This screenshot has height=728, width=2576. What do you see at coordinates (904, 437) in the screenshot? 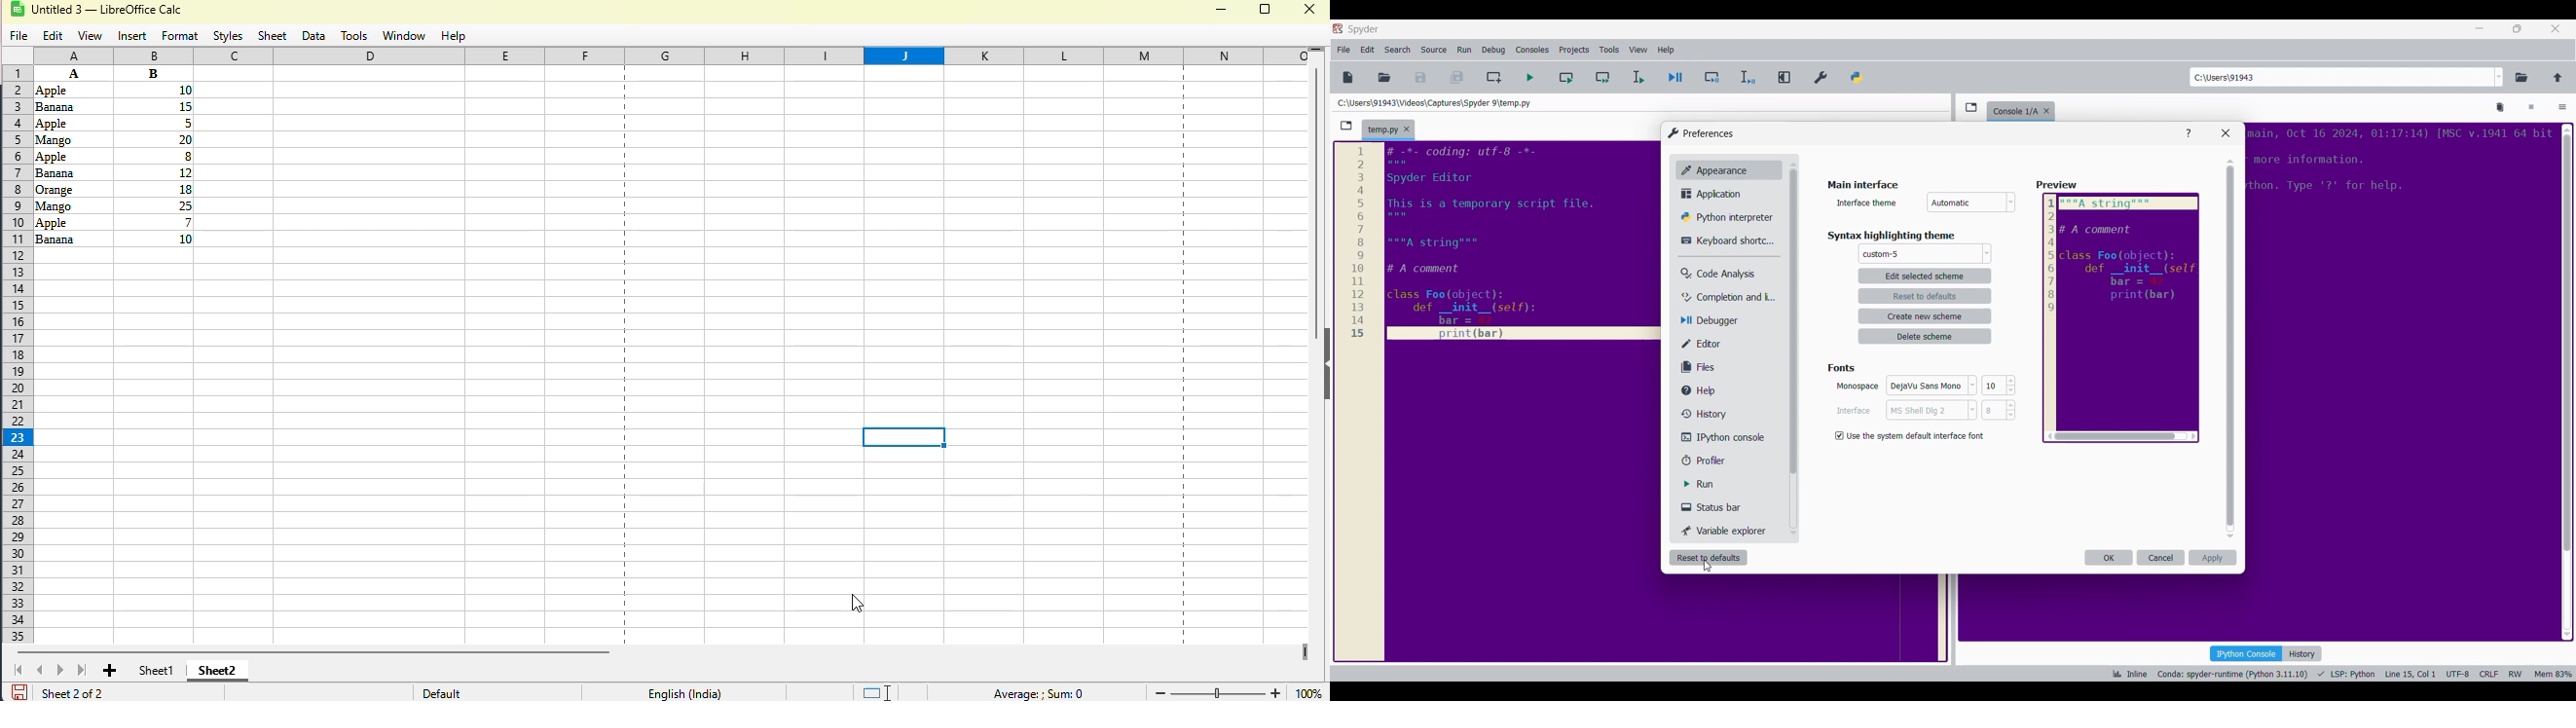
I see `active cell` at bounding box center [904, 437].